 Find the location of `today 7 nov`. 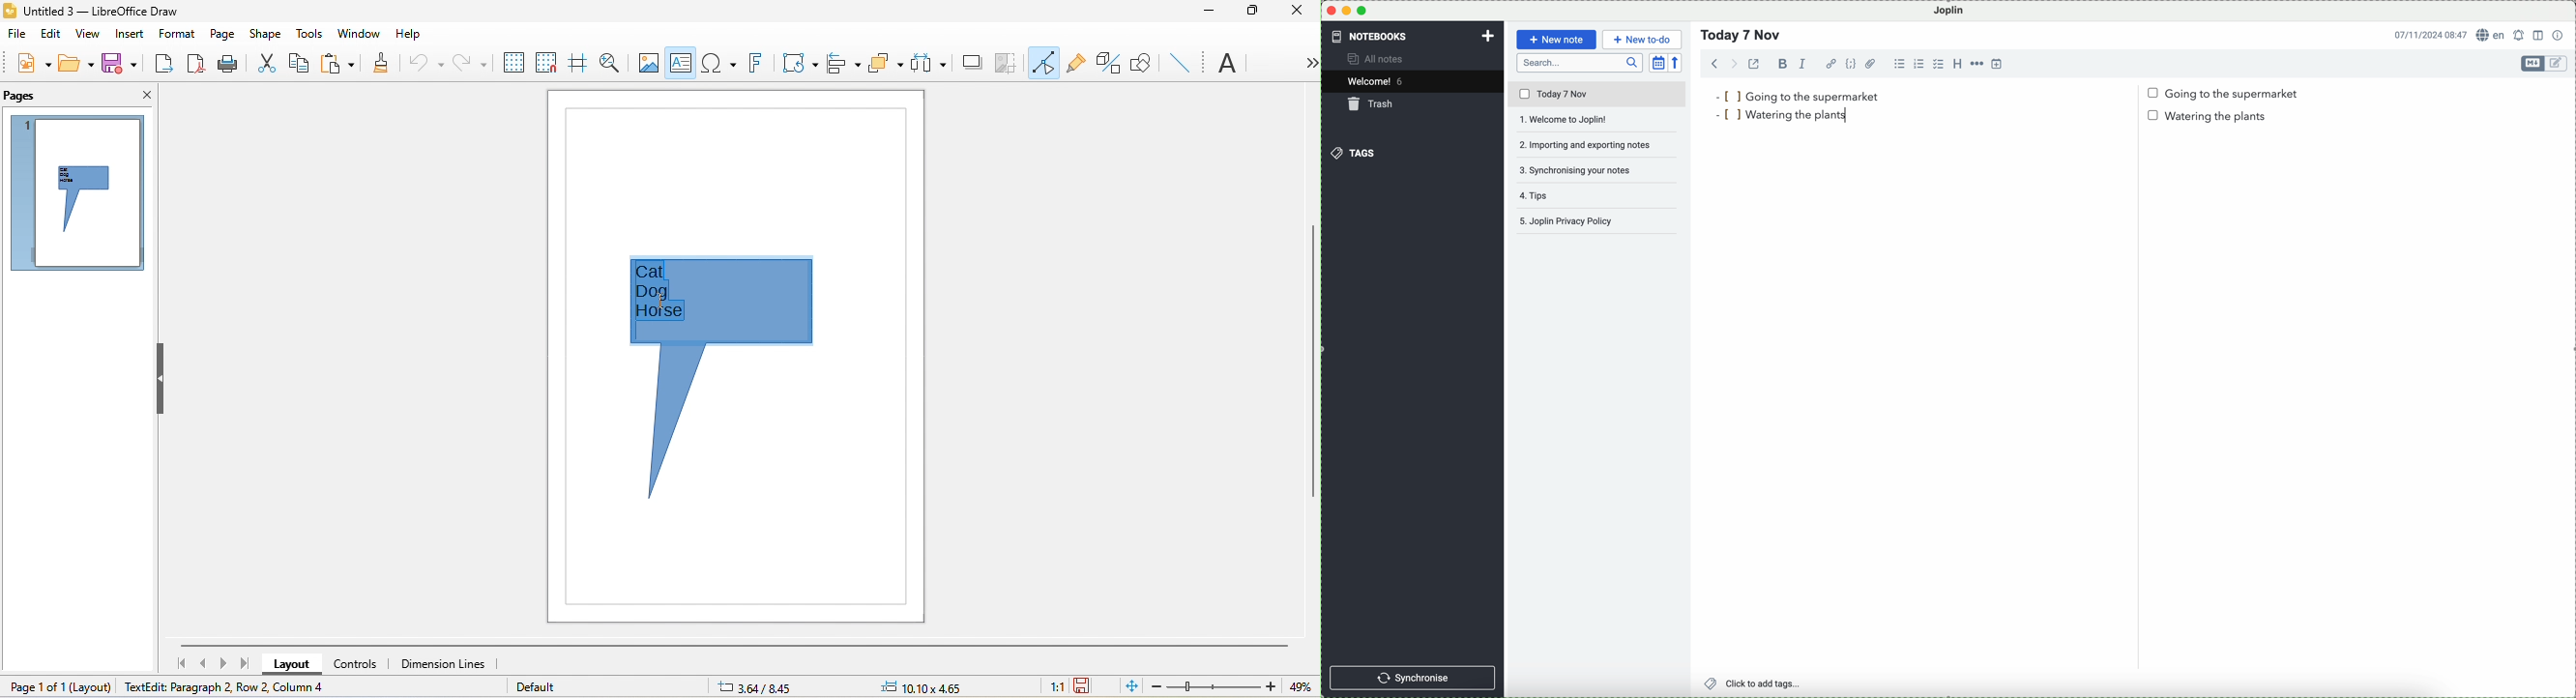

today 7 nov is located at coordinates (1598, 95).